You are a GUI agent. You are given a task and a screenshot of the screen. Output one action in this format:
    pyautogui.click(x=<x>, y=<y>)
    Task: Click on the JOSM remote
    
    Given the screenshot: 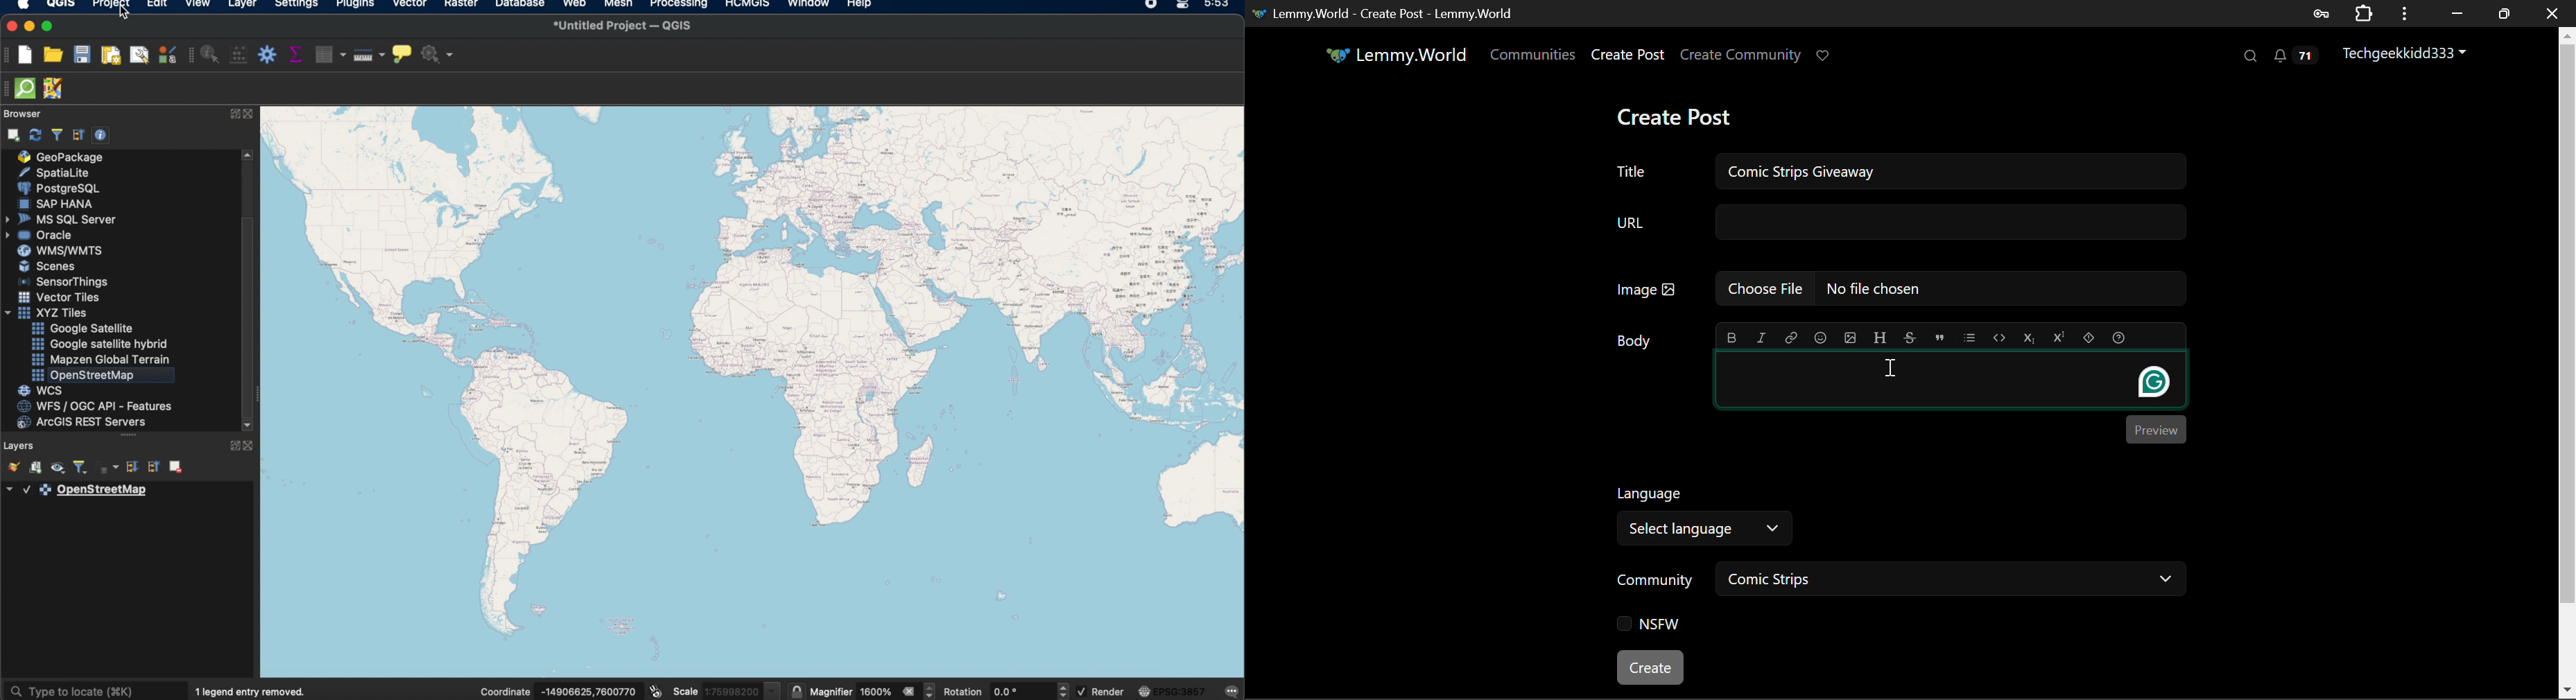 What is the action you would take?
    pyautogui.click(x=55, y=88)
    